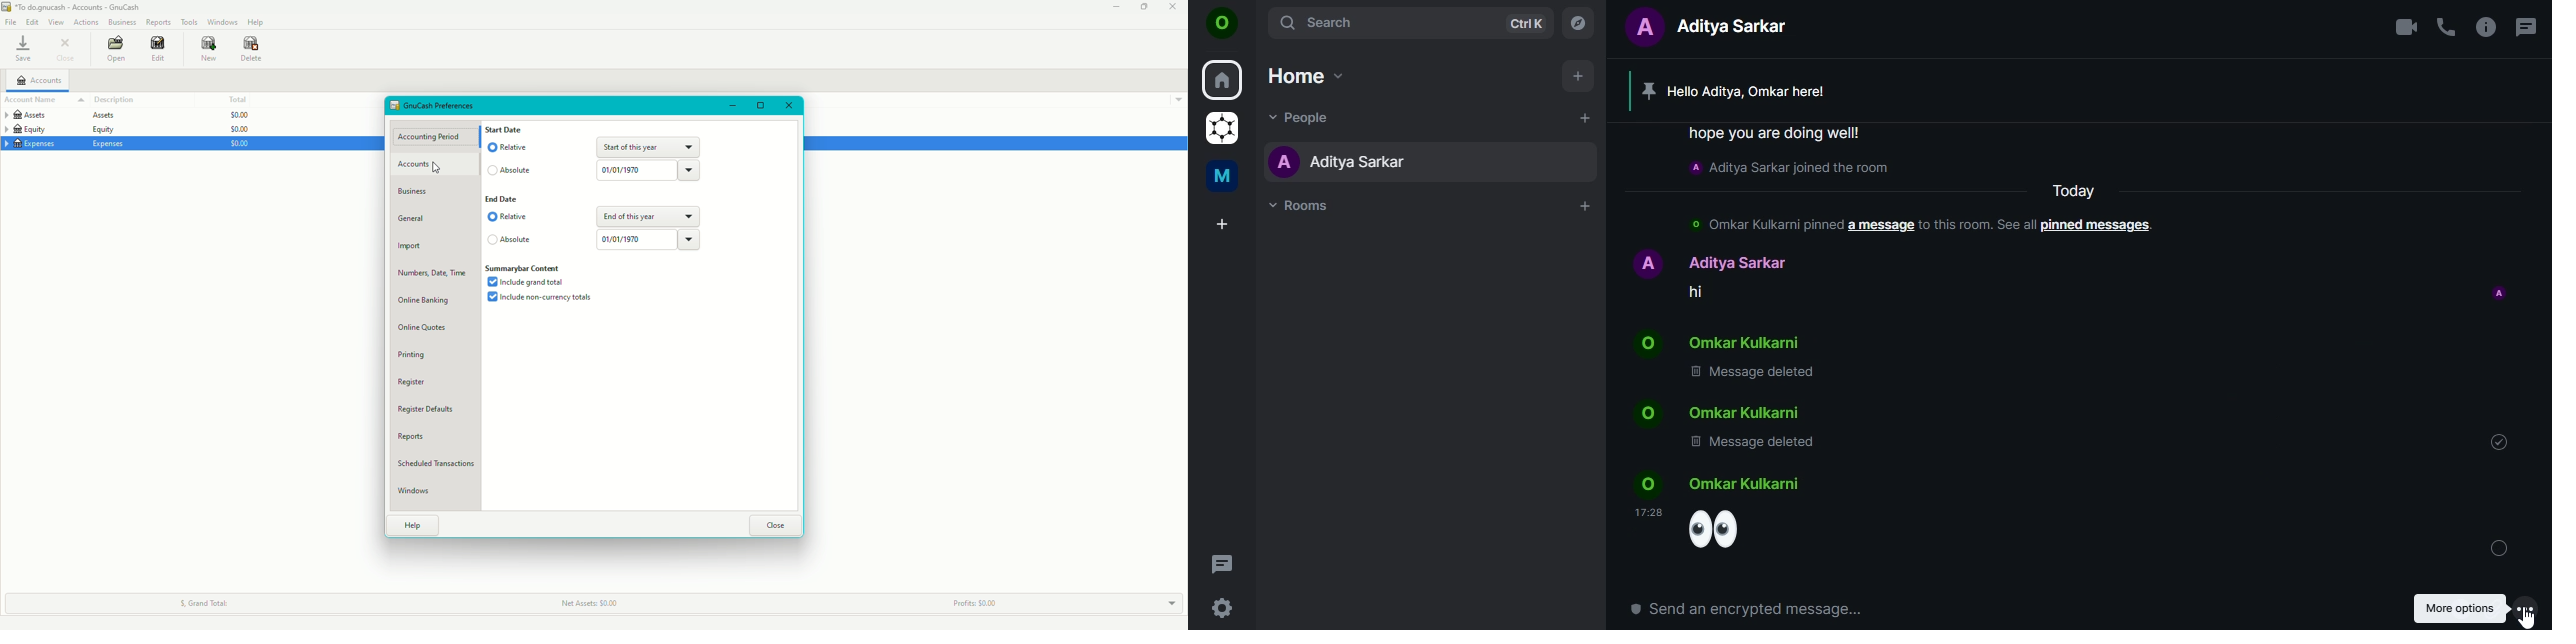  What do you see at coordinates (2525, 607) in the screenshot?
I see `more options` at bounding box center [2525, 607].